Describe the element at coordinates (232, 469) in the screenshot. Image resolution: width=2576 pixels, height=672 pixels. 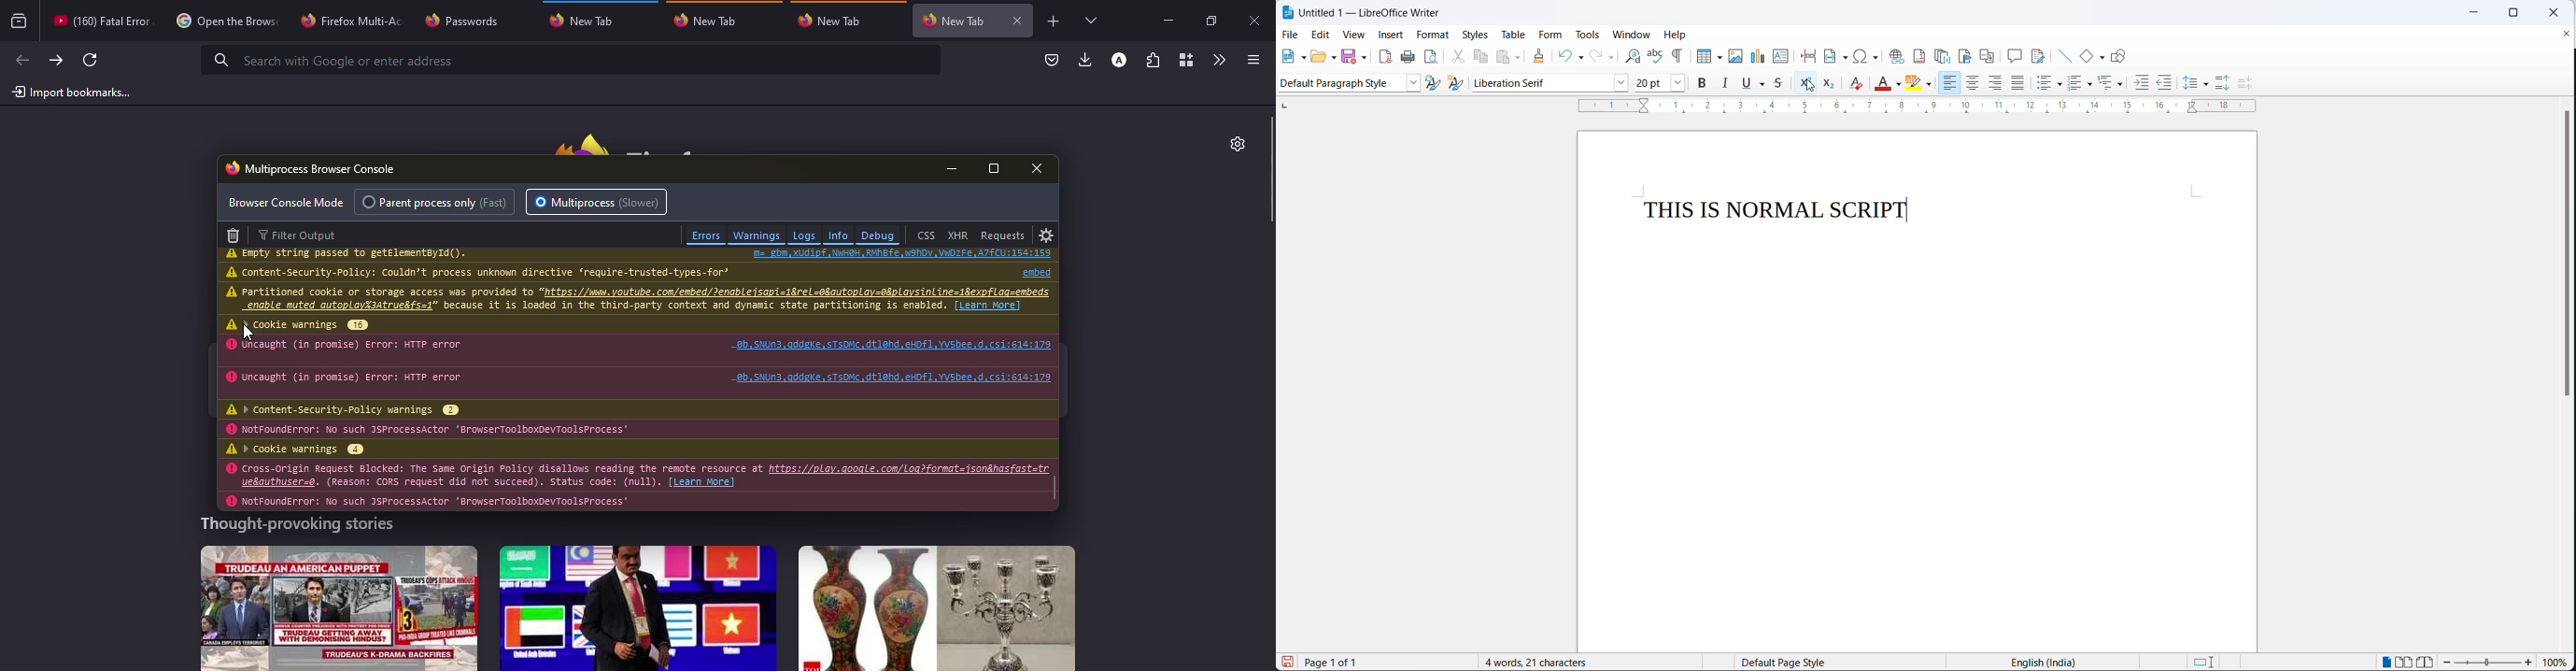
I see `warning` at that location.